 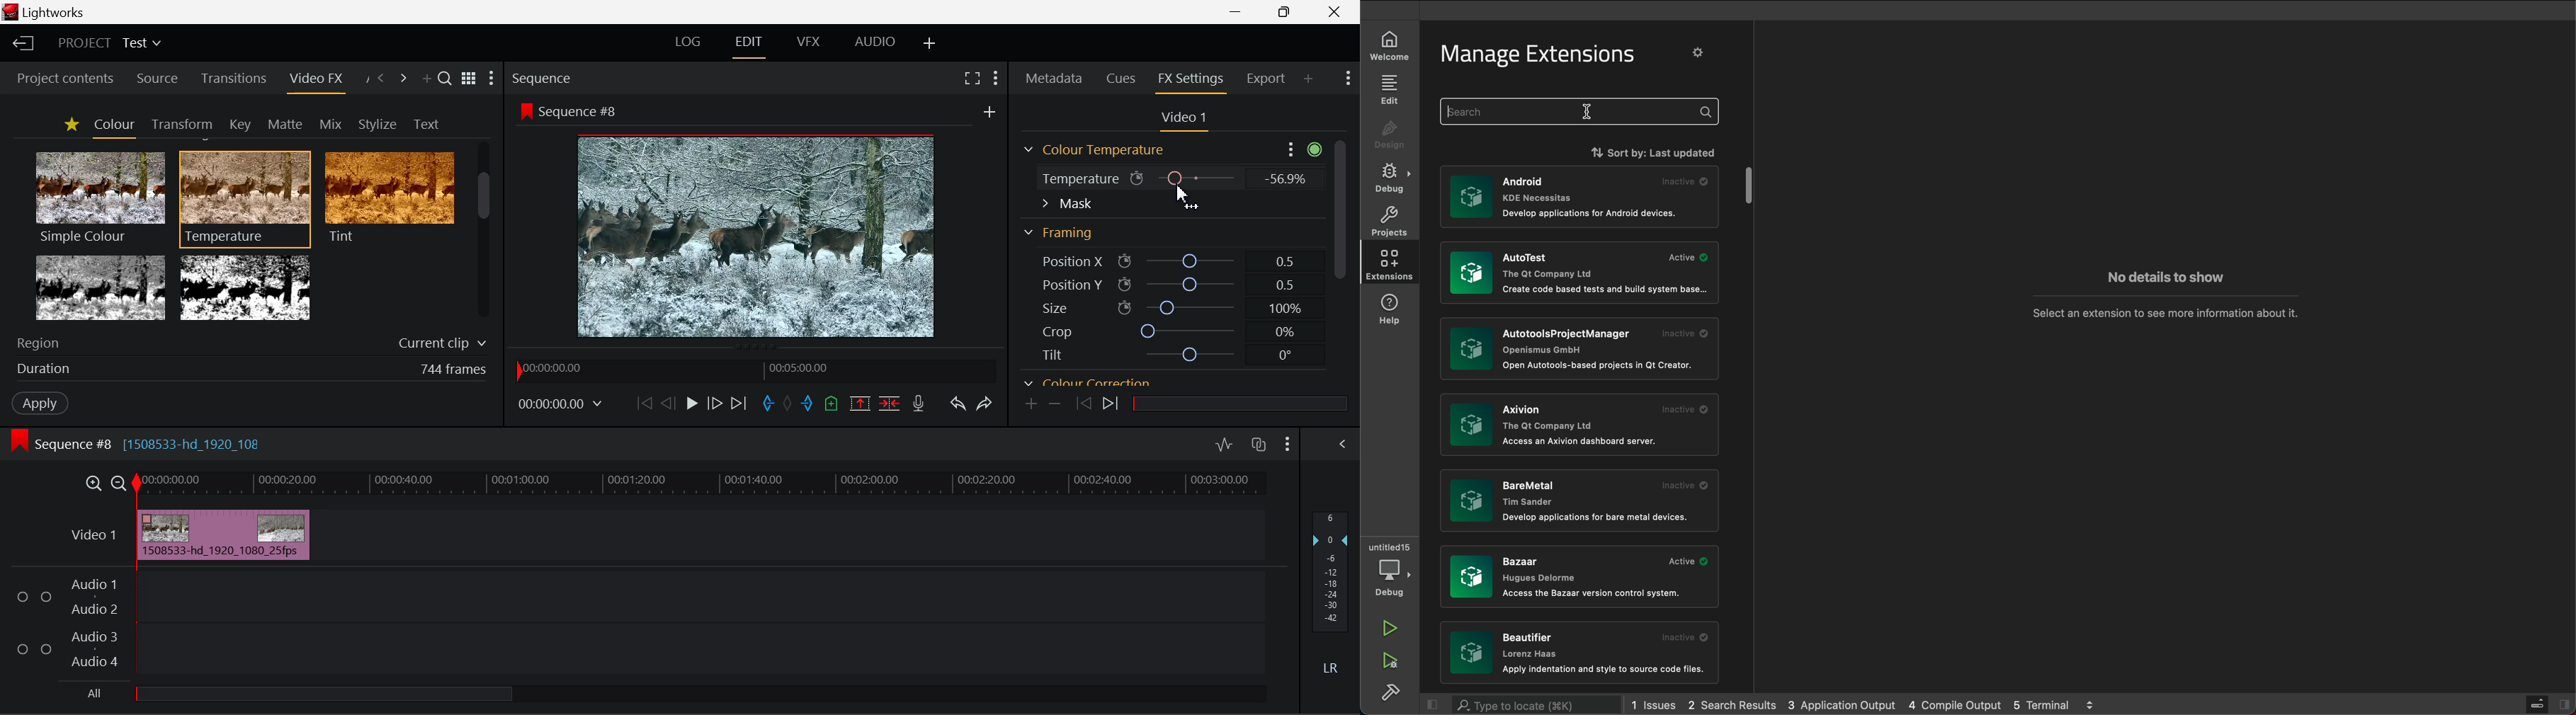 I want to click on extension text, so click(x=1595, y=593).